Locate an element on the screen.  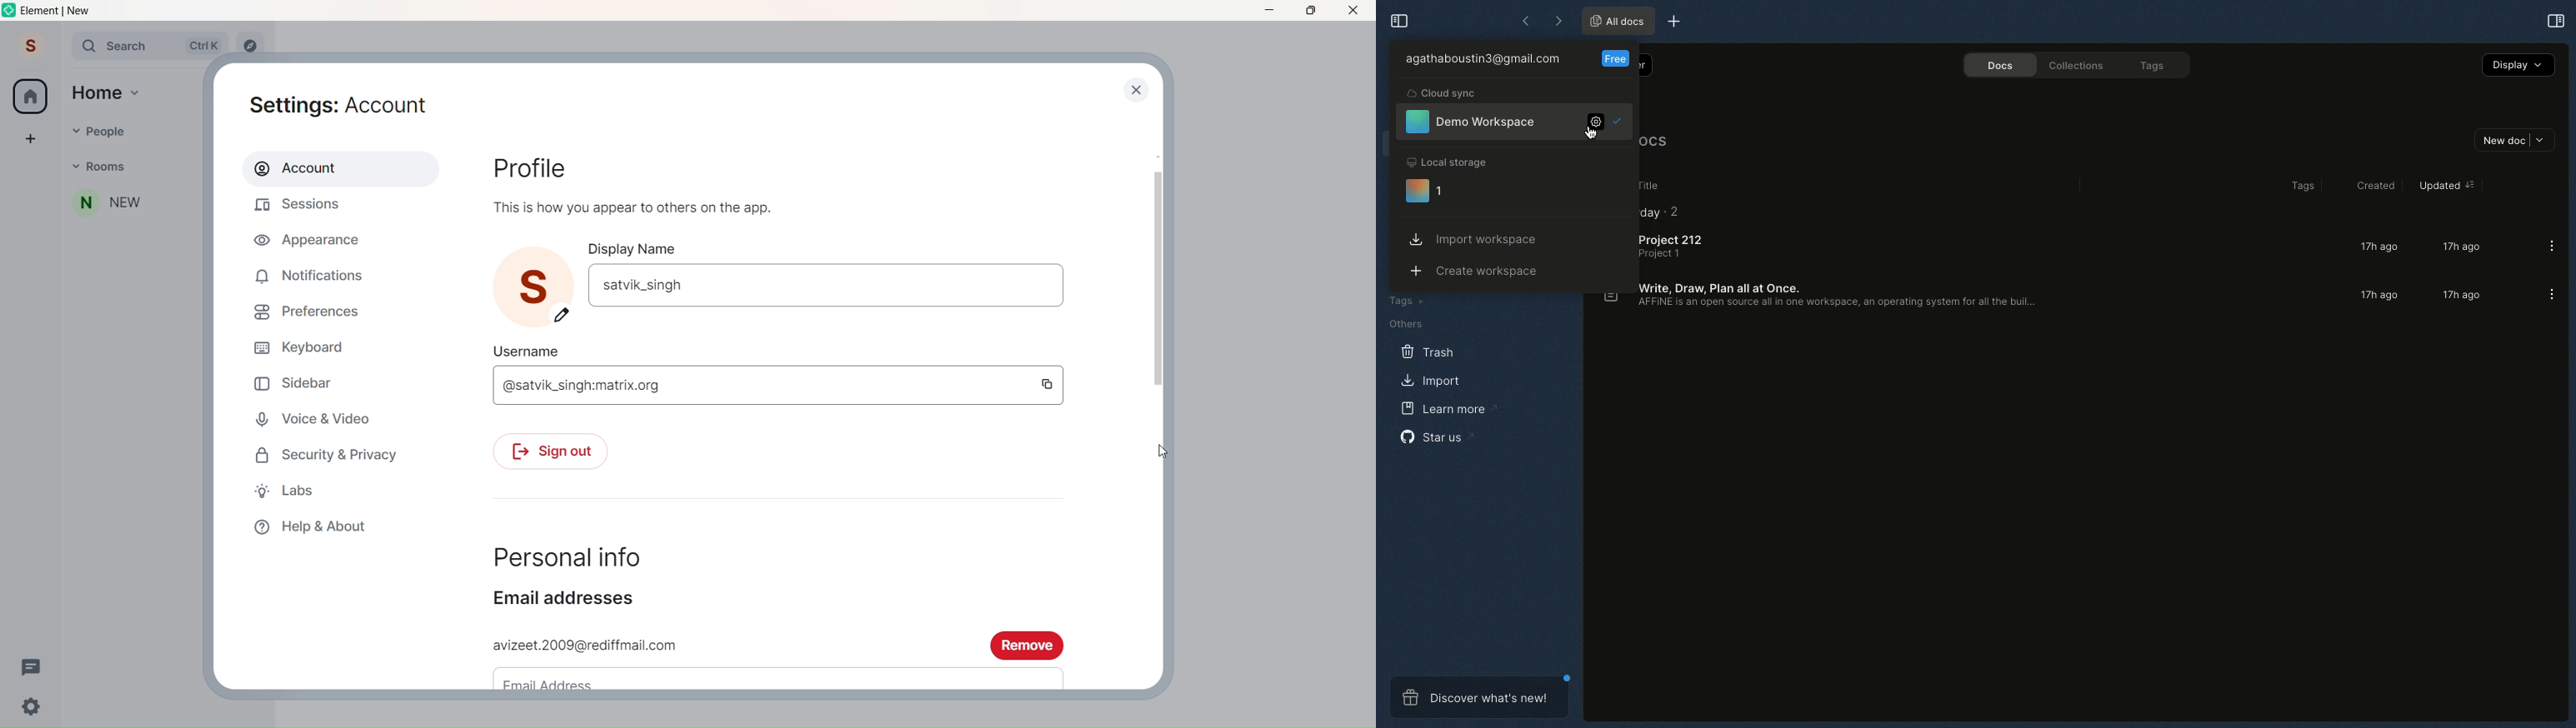
Security and Privacy is located at coordinates (336, 454).